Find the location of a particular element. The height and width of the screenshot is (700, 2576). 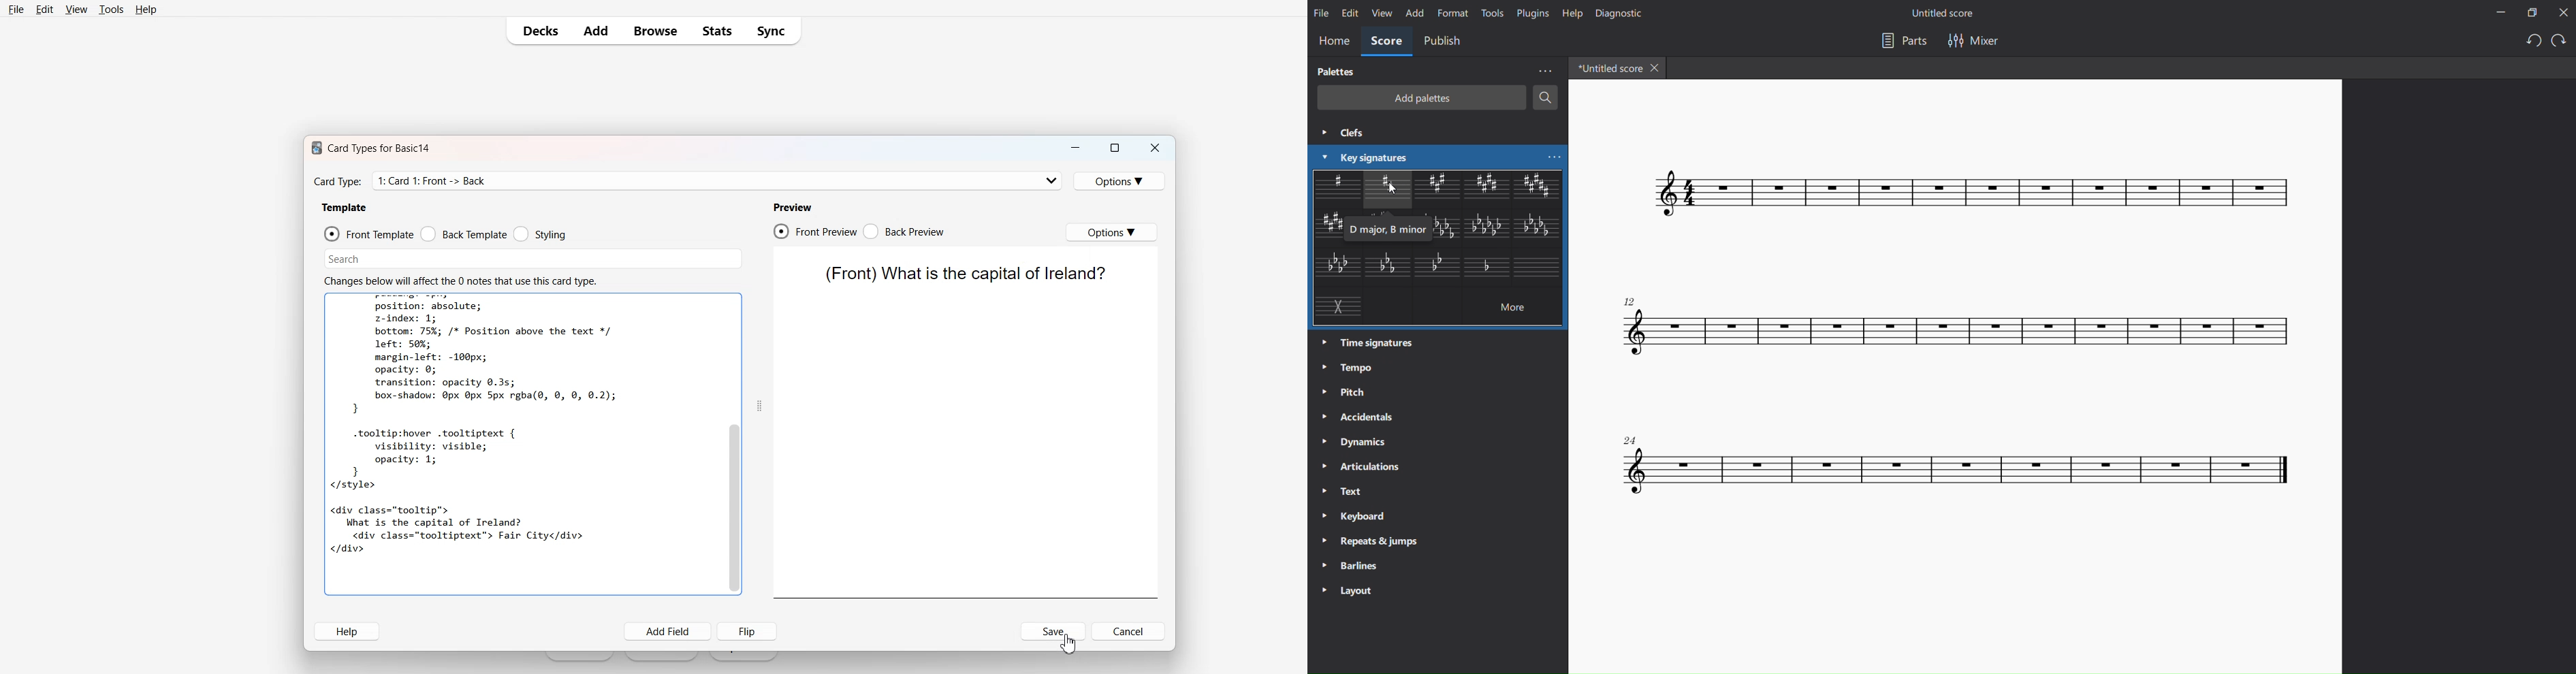

Tools is located at coordinates (111, 10).